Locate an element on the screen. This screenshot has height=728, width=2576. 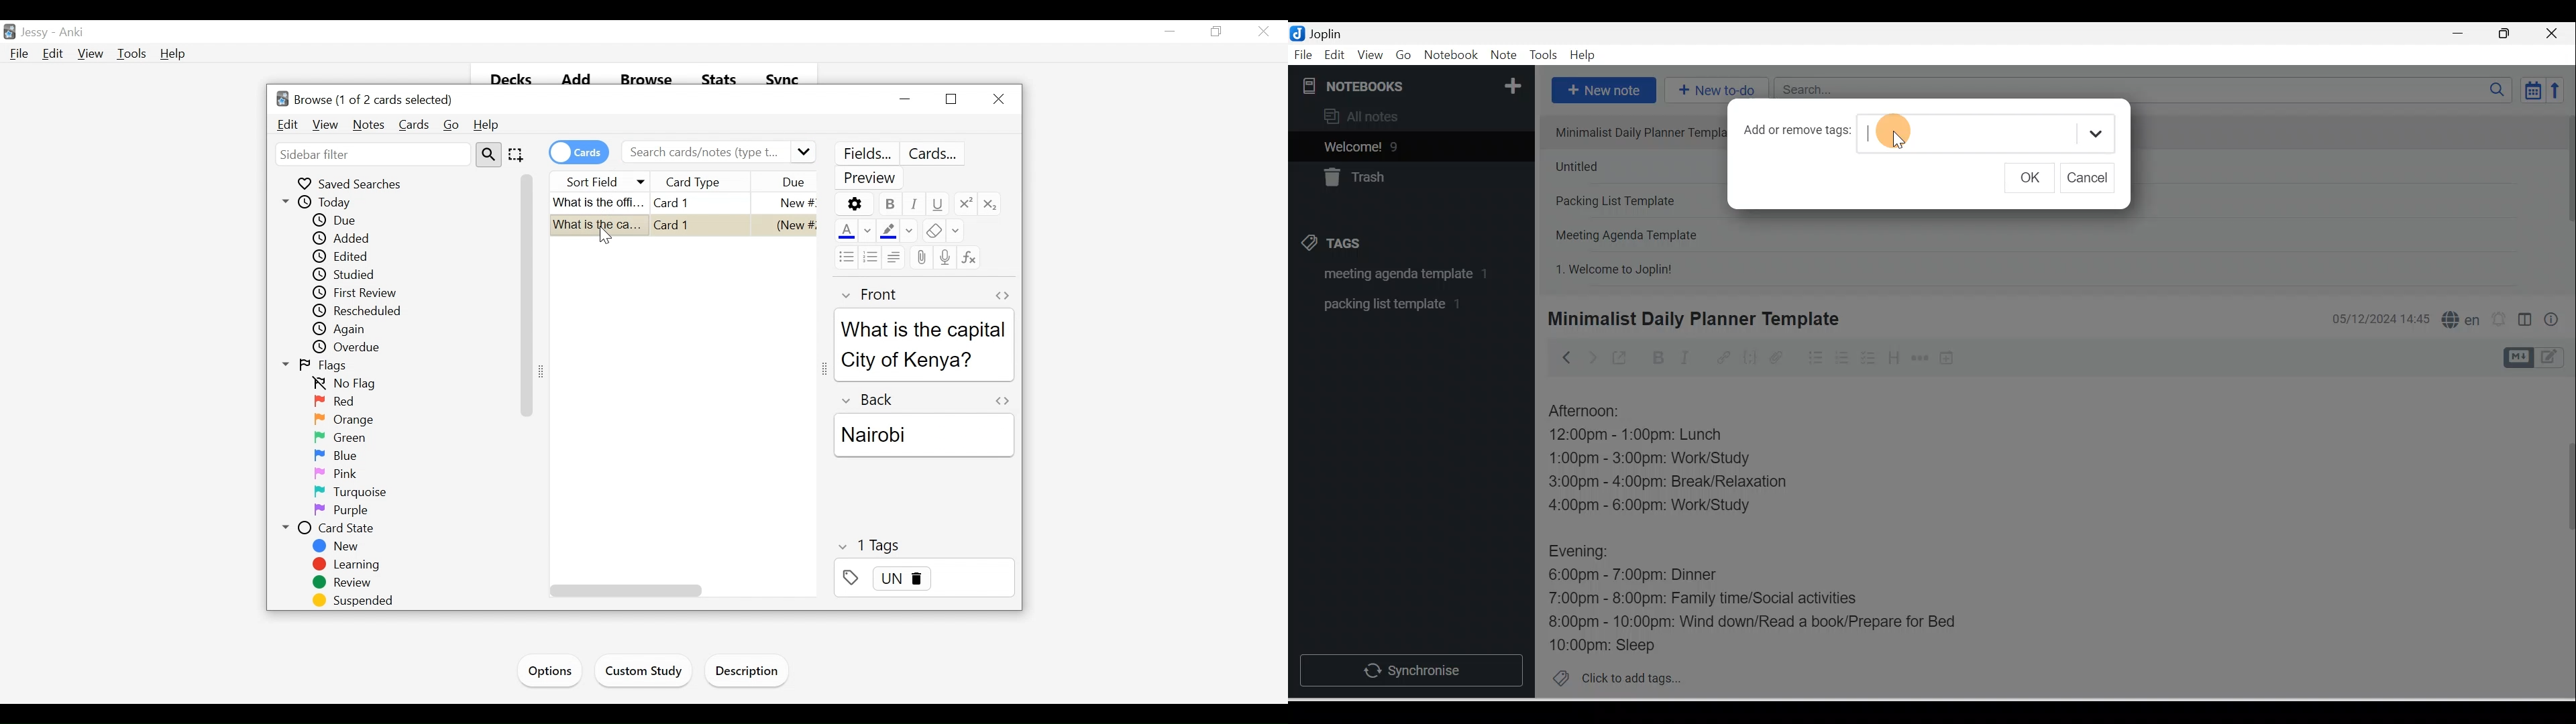
learning is located at coordinates (347, 565).